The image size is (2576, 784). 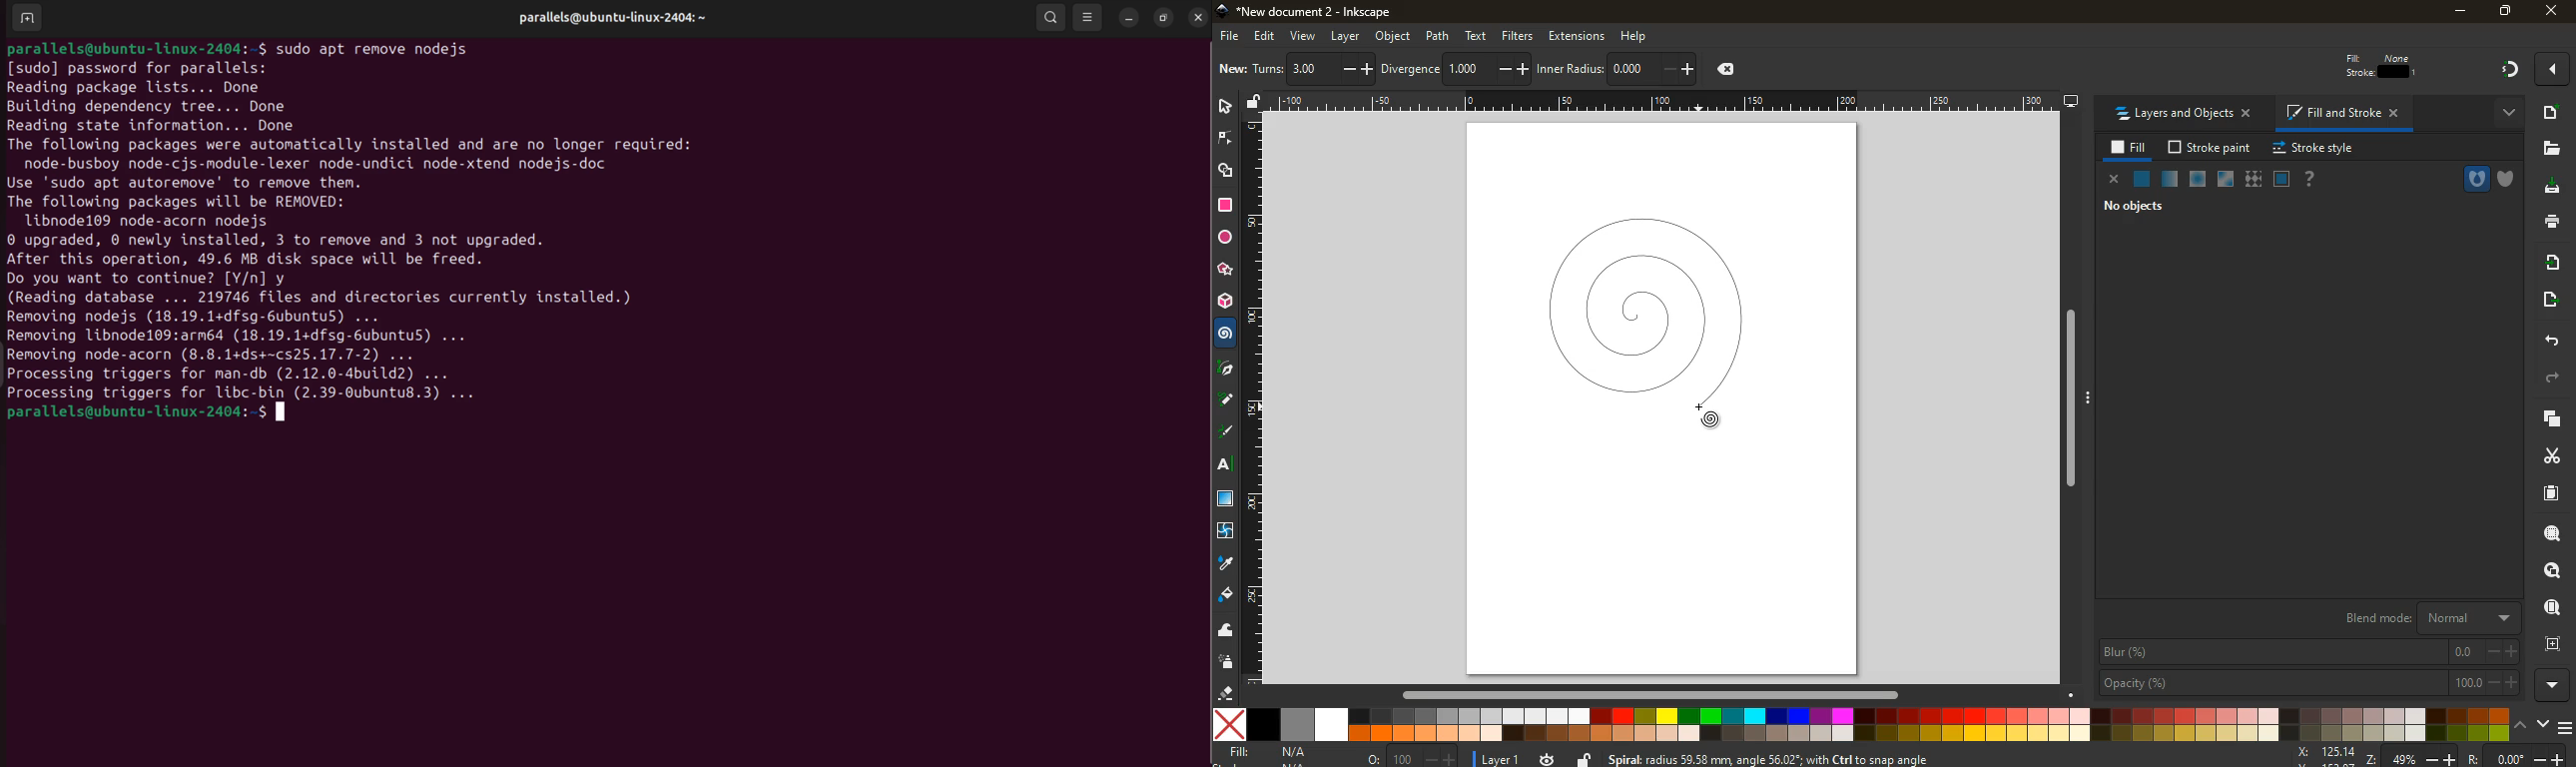 I want to click on y, so click(x=287, y=279).